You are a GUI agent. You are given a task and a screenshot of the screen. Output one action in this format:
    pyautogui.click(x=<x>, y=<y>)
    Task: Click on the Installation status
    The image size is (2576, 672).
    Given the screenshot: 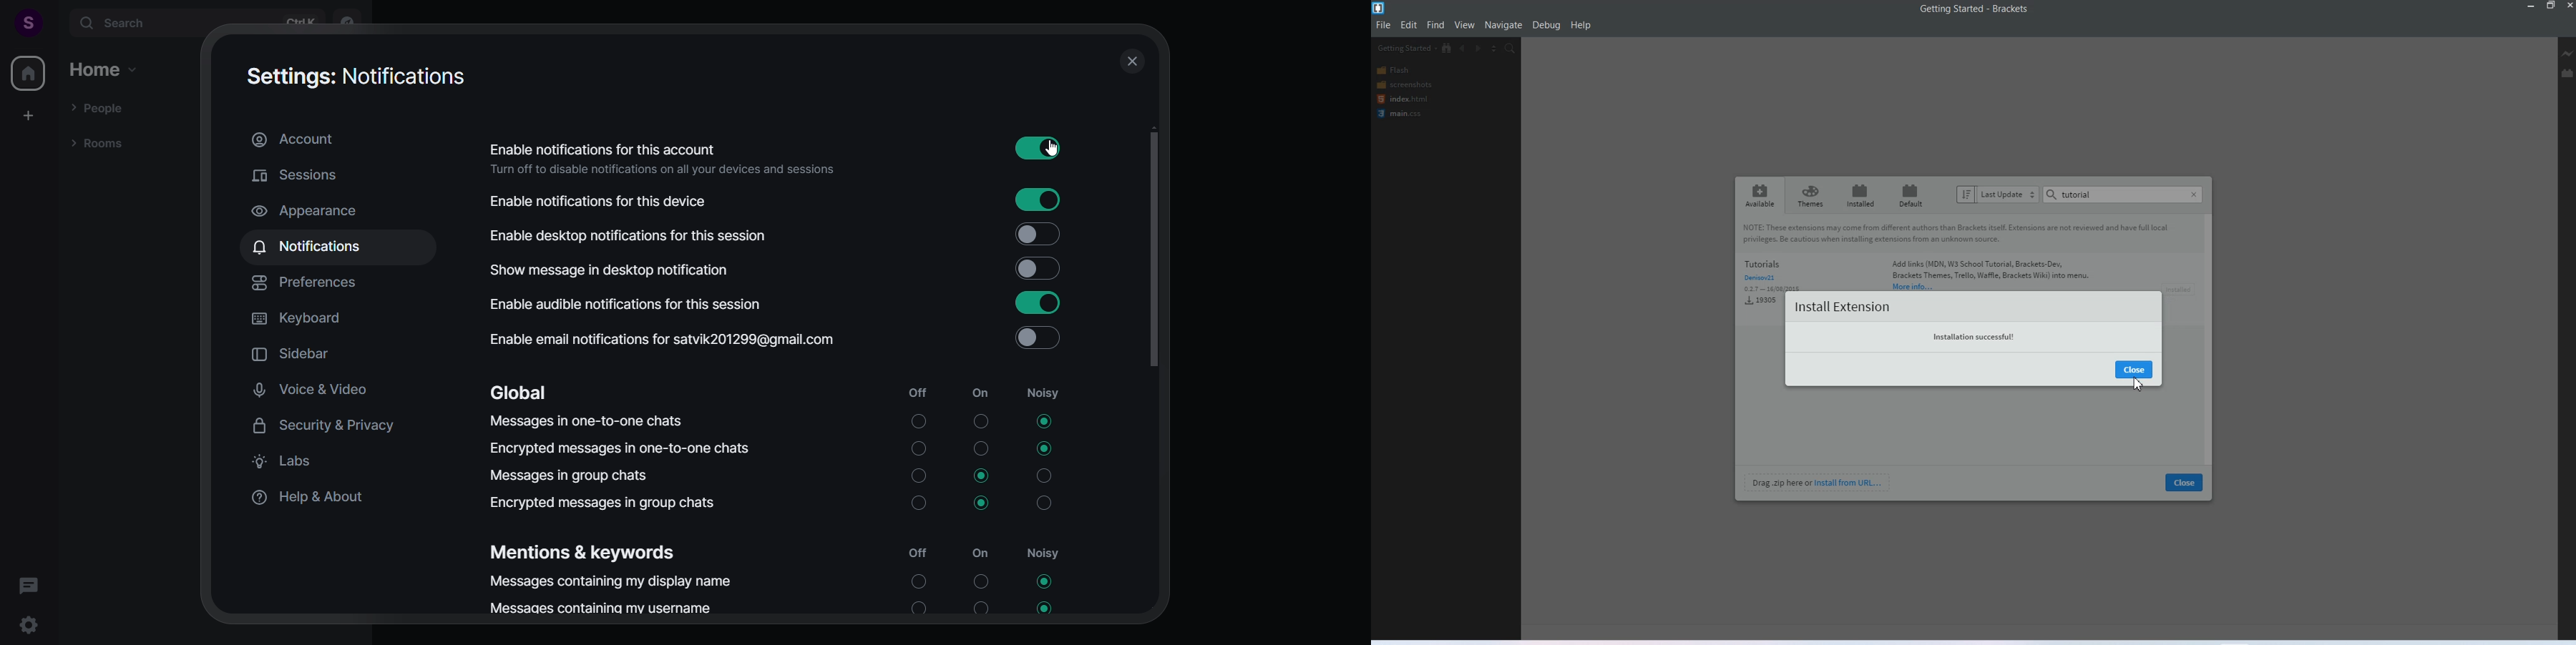 What is the action you would take?
    pyautogui.click(x=1976, y=336)
    